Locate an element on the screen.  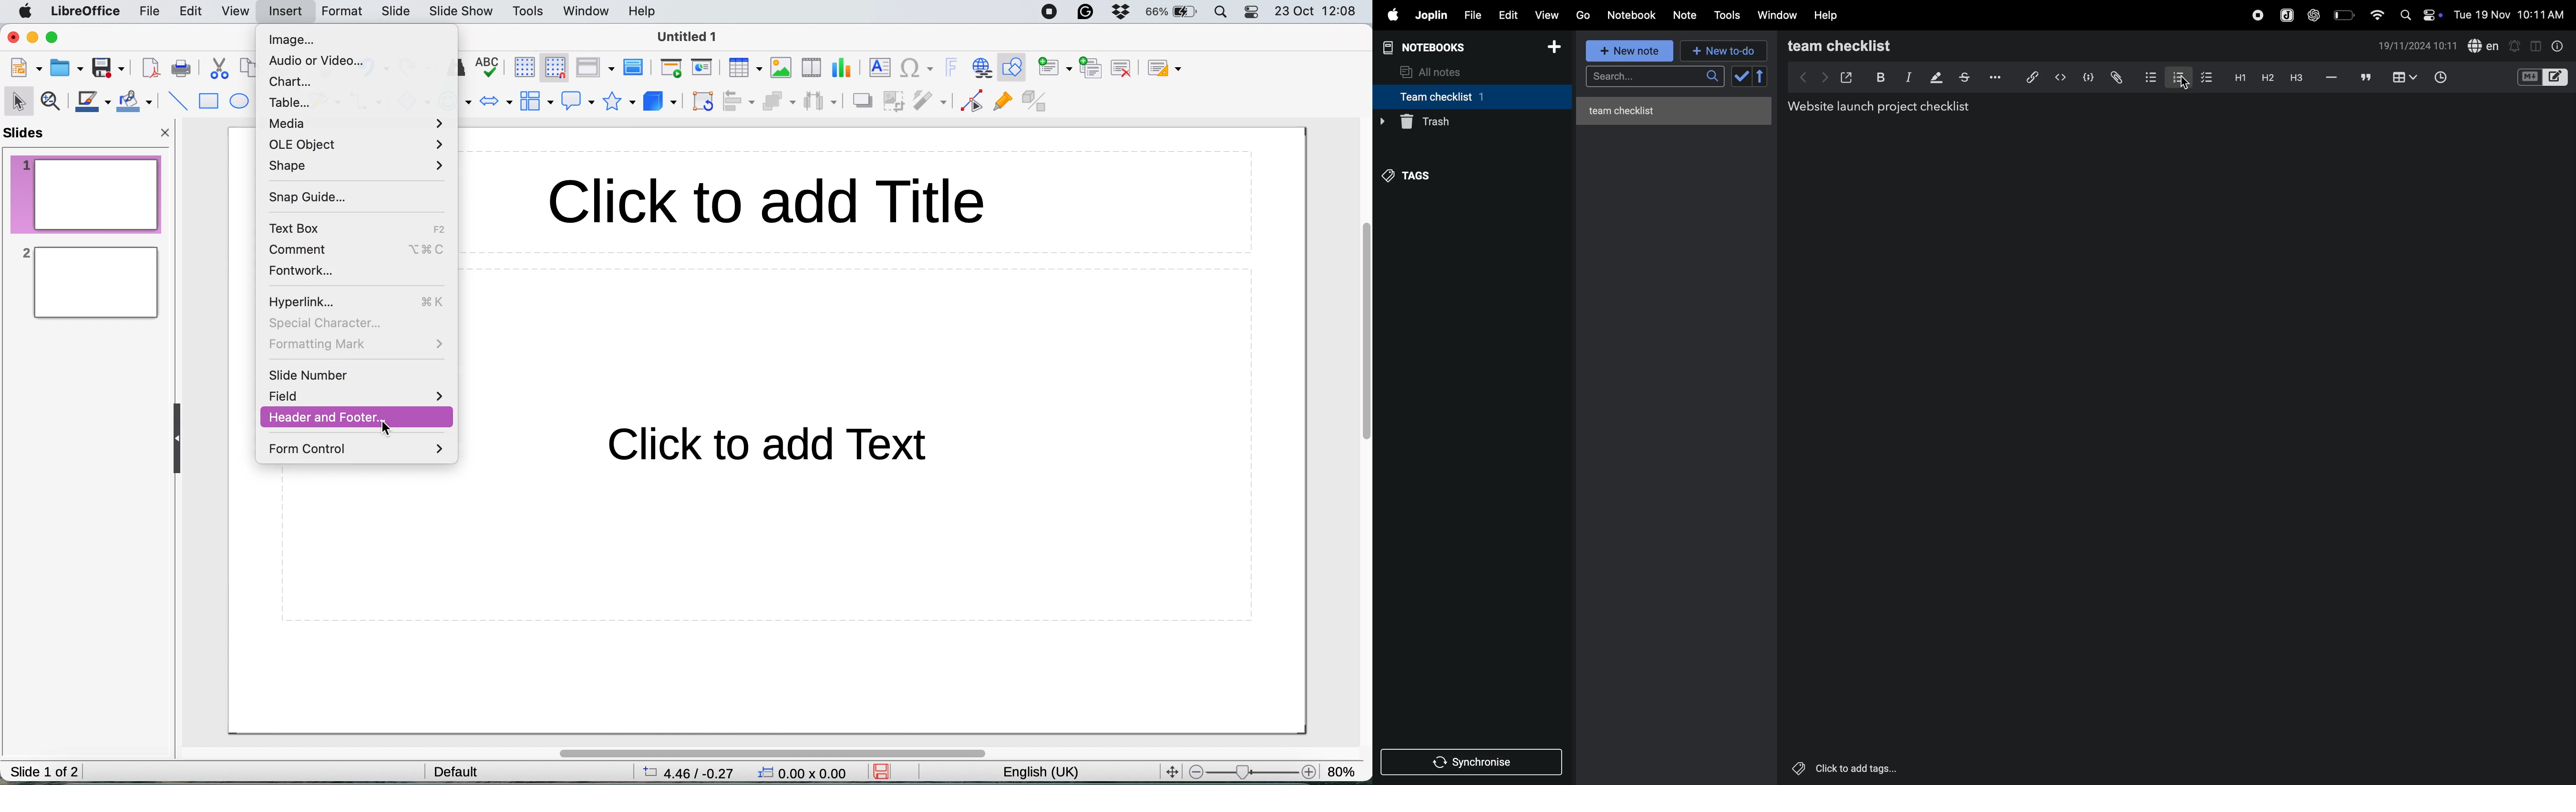
 is located at coordinates (2514, 44).